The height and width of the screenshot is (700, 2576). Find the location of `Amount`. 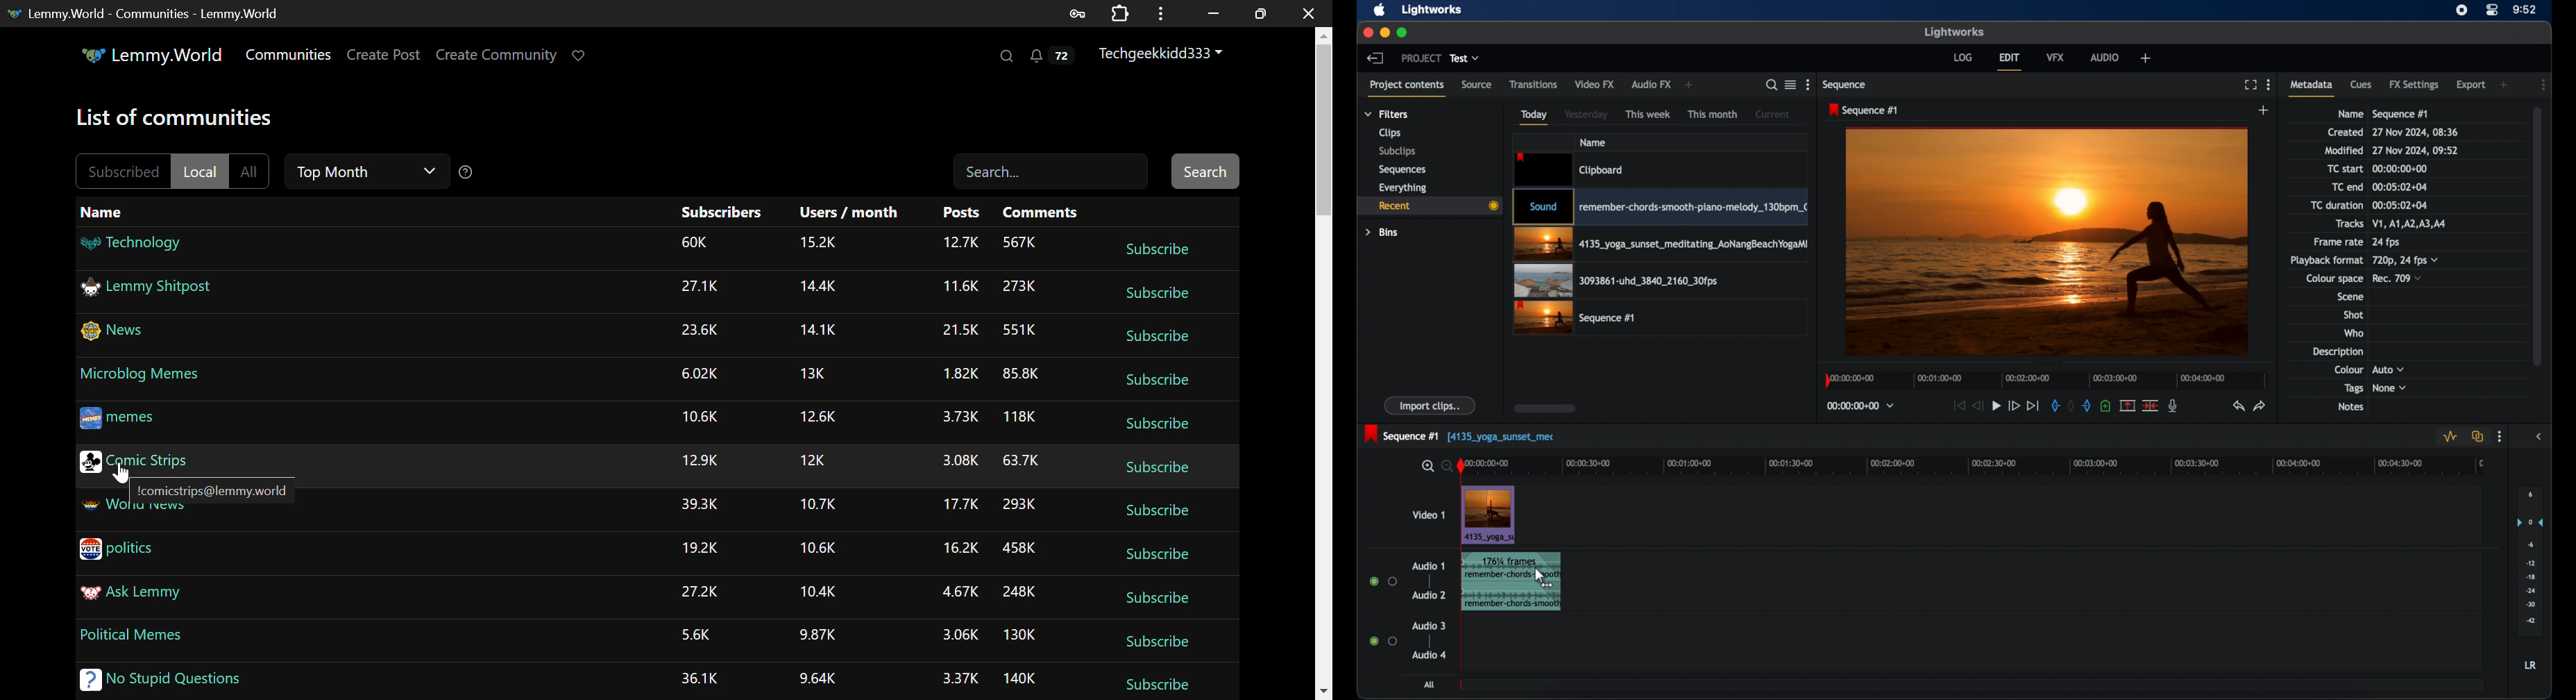

Amount is located at coordinates (962, 244).